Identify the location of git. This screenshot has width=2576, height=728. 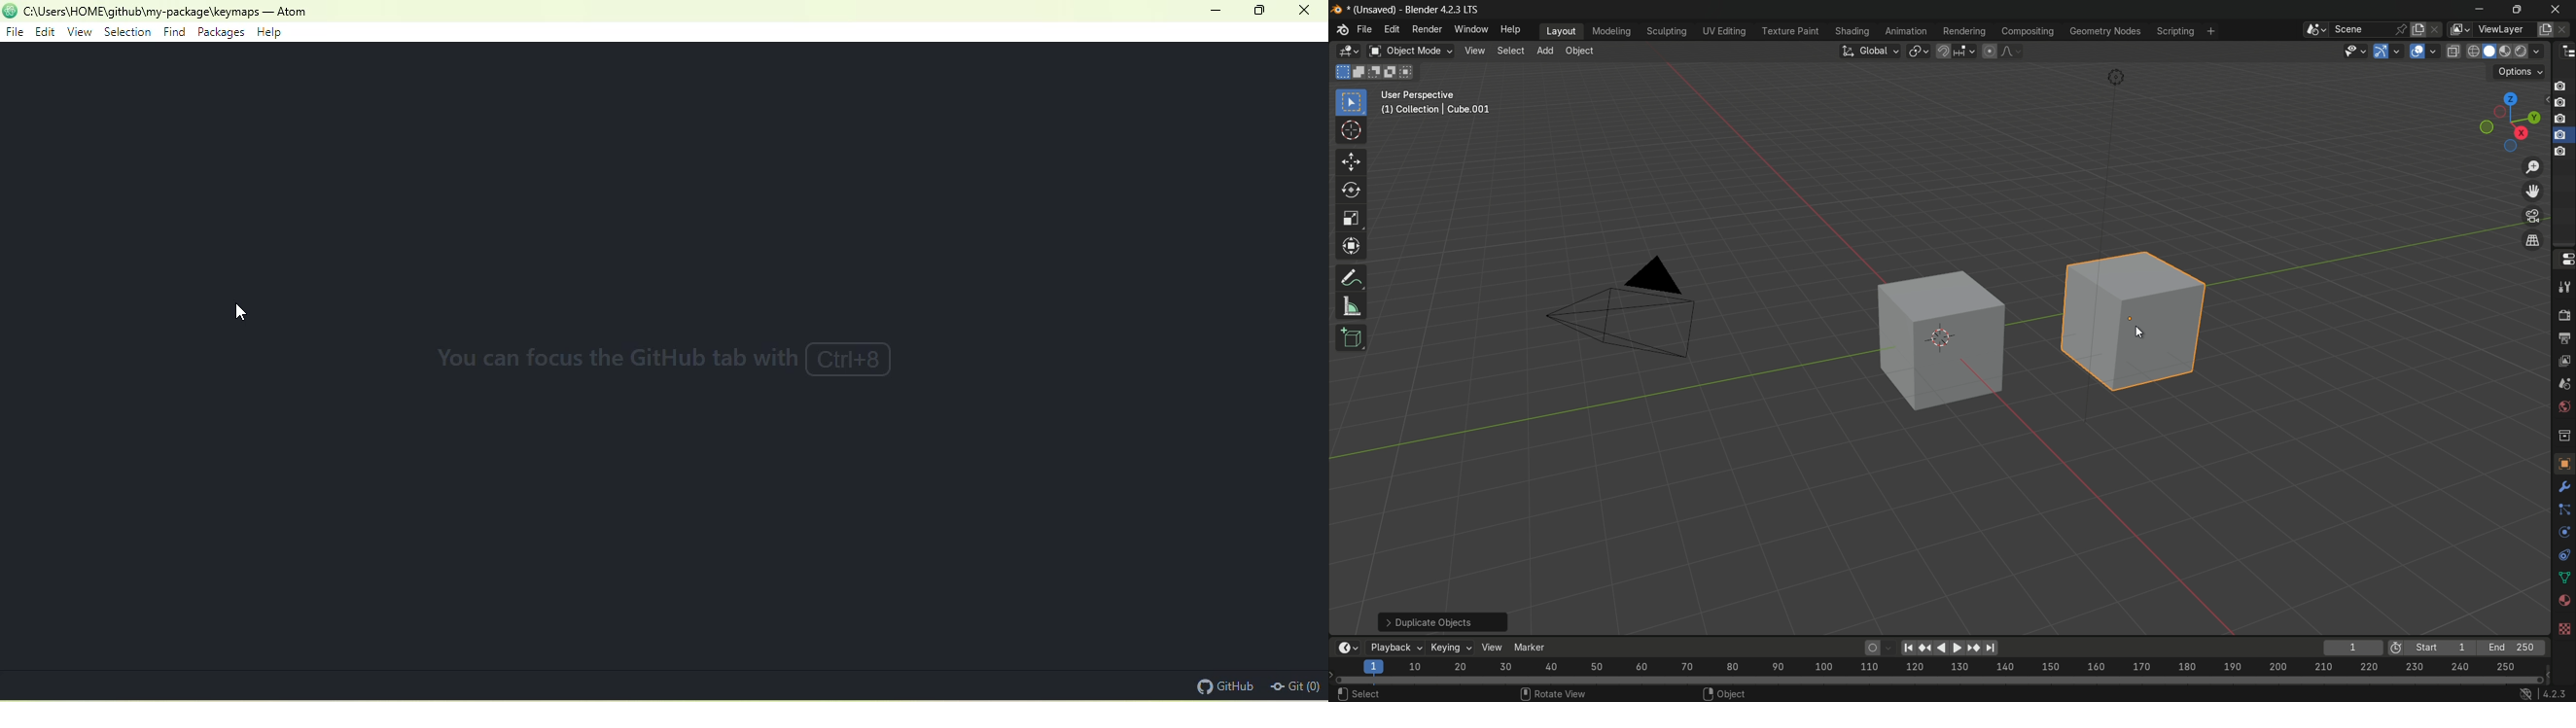
(1295, 687).